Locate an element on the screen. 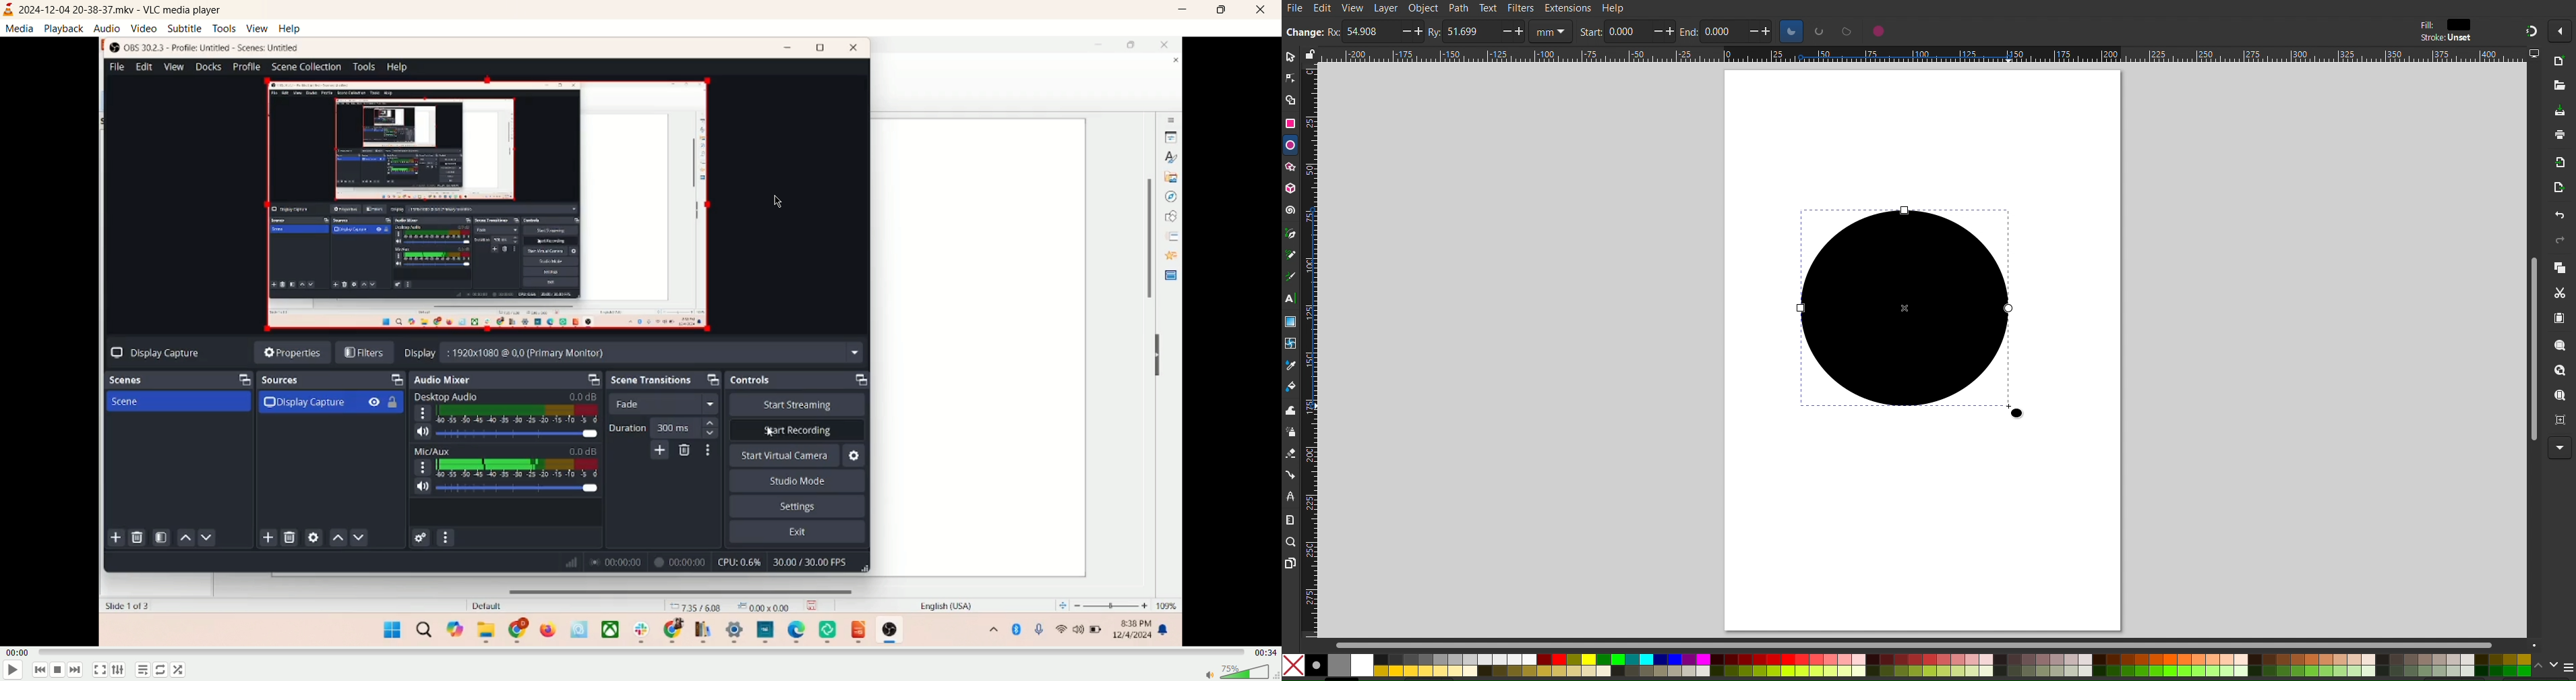 This screenshot has height=700, width=2576. 0 is located at coordinates (1629, 31).